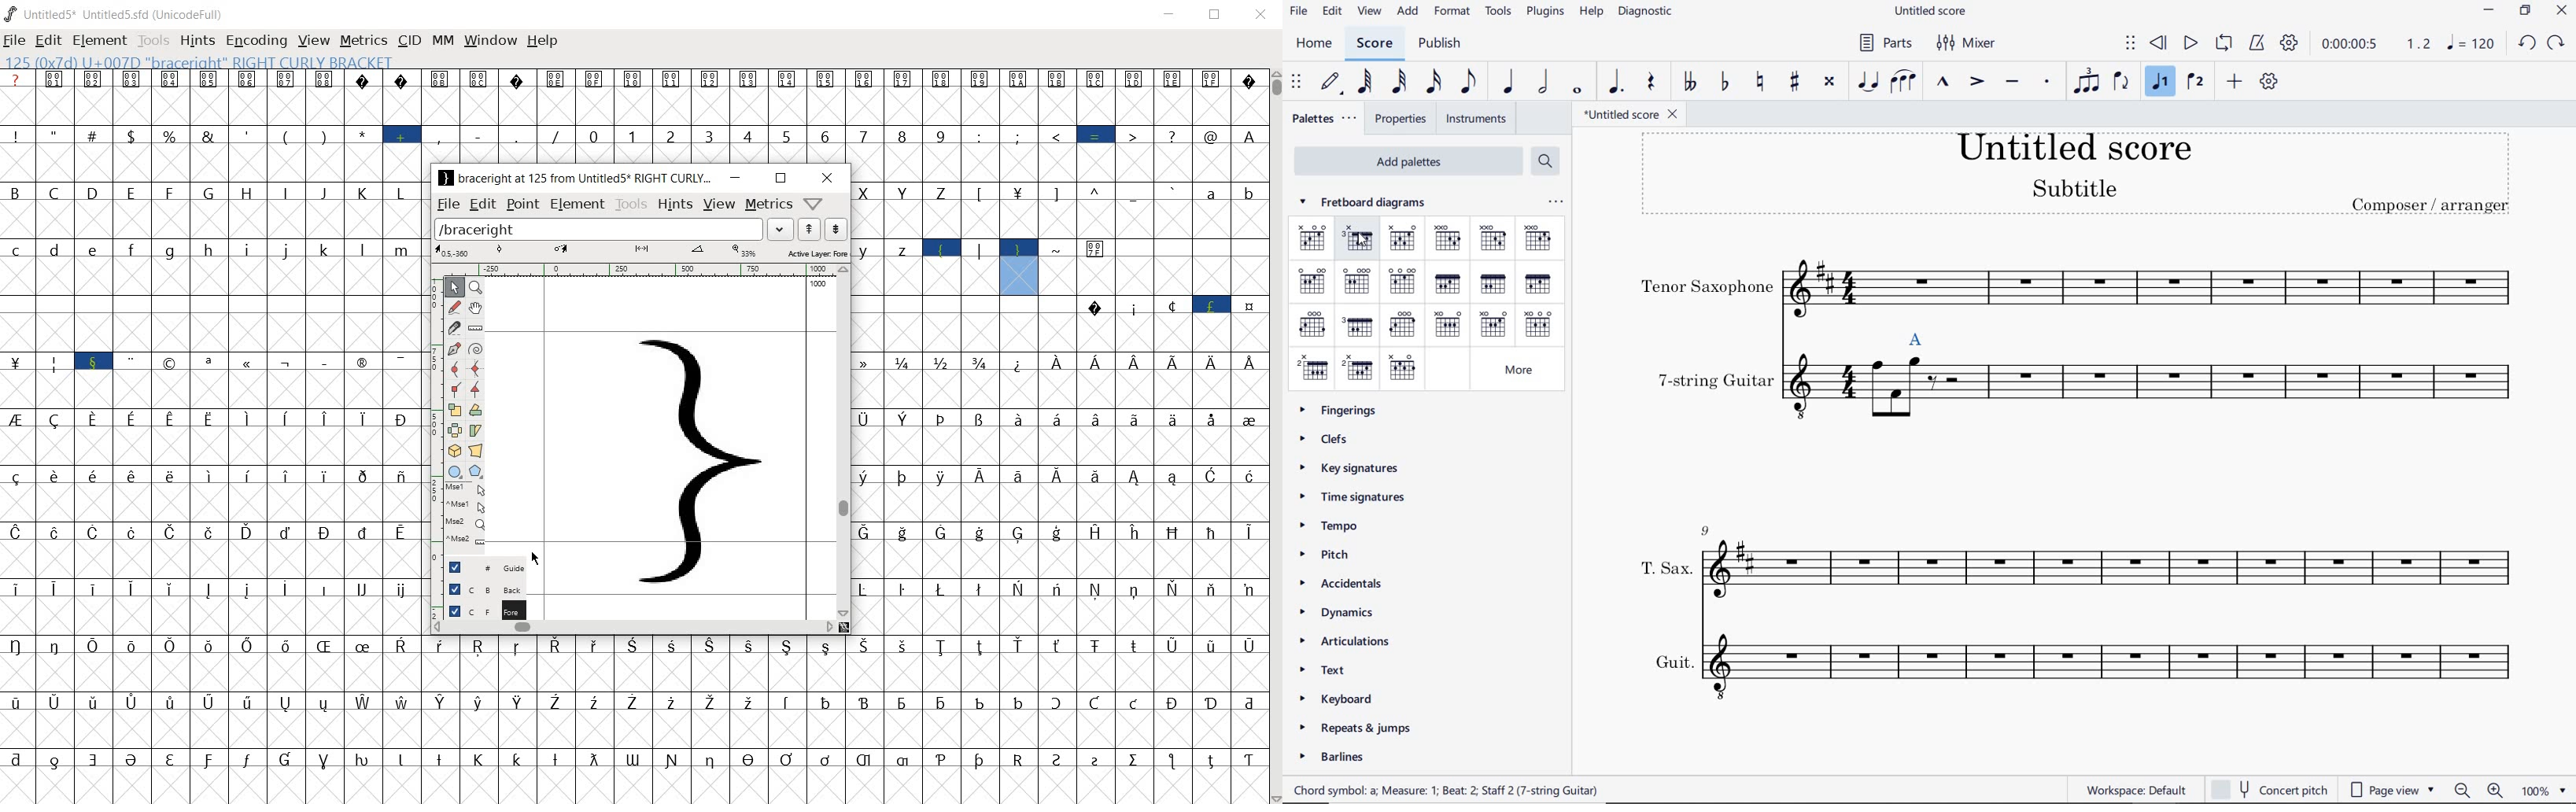 The width and height of the screenshot is (2576, 812). I want to click on LOOP PLAYBACK, so click(2223, 42).